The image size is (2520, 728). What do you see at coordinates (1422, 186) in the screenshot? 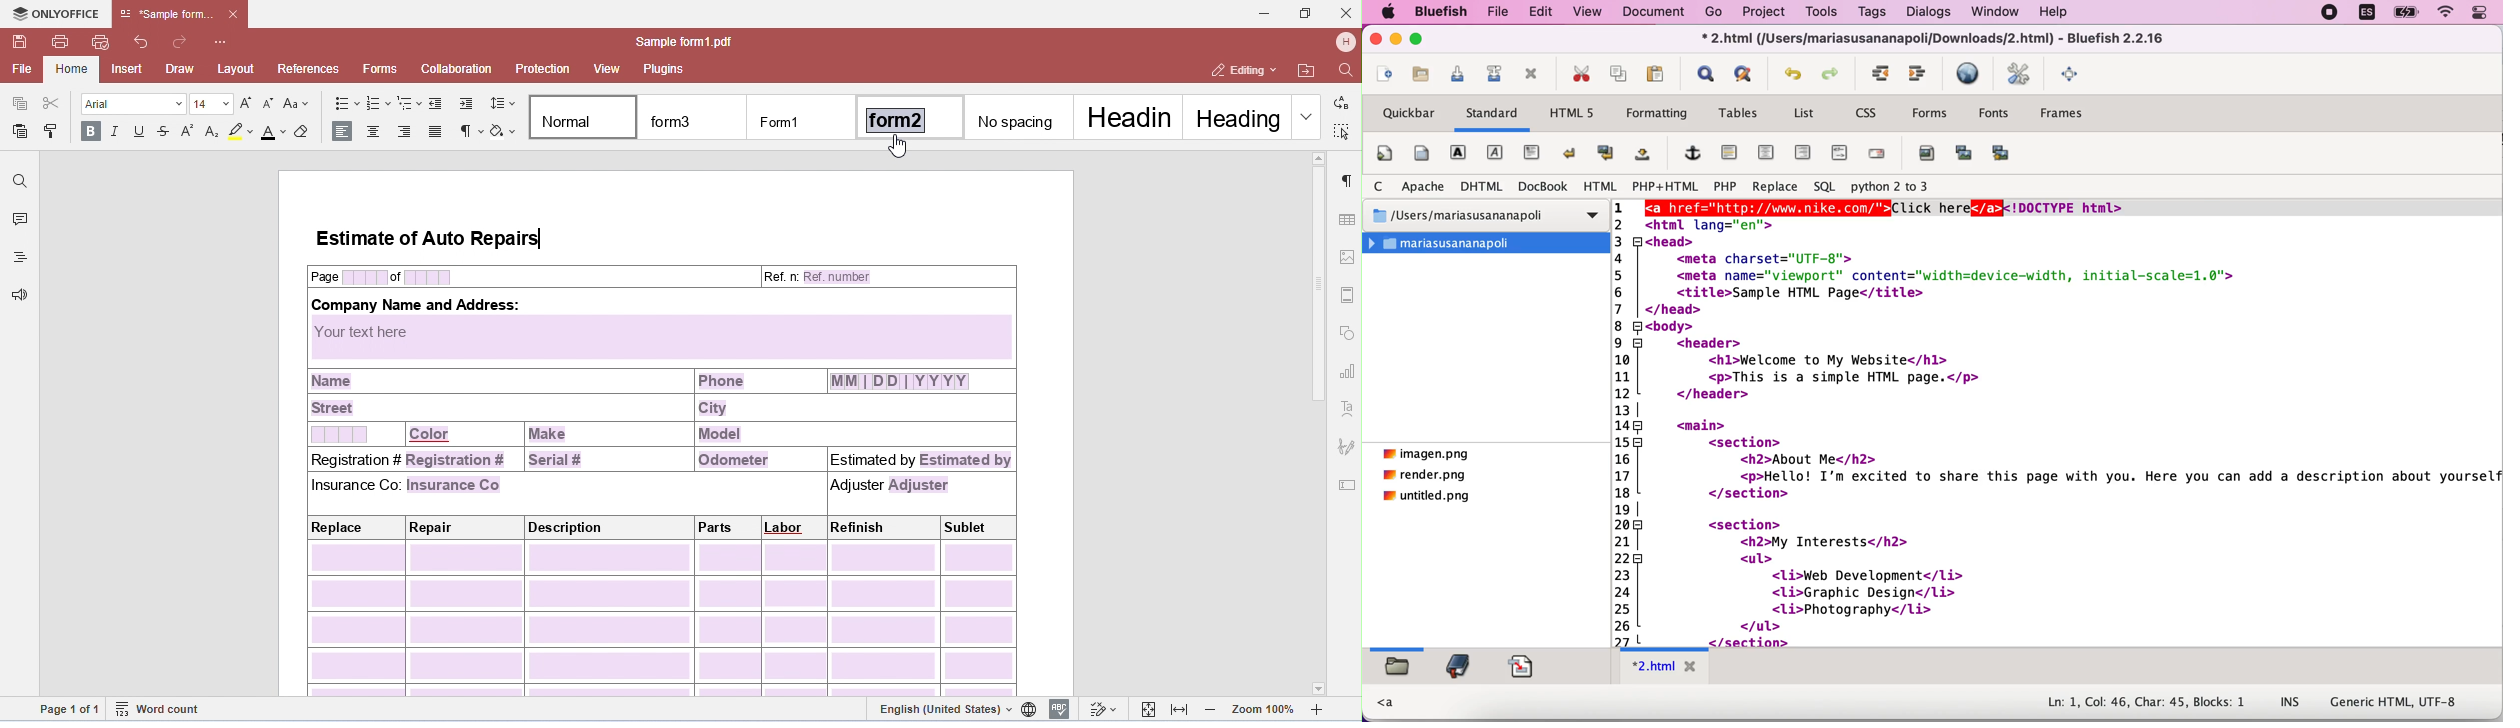
I see `apache` at bounding box center [1422, 186].